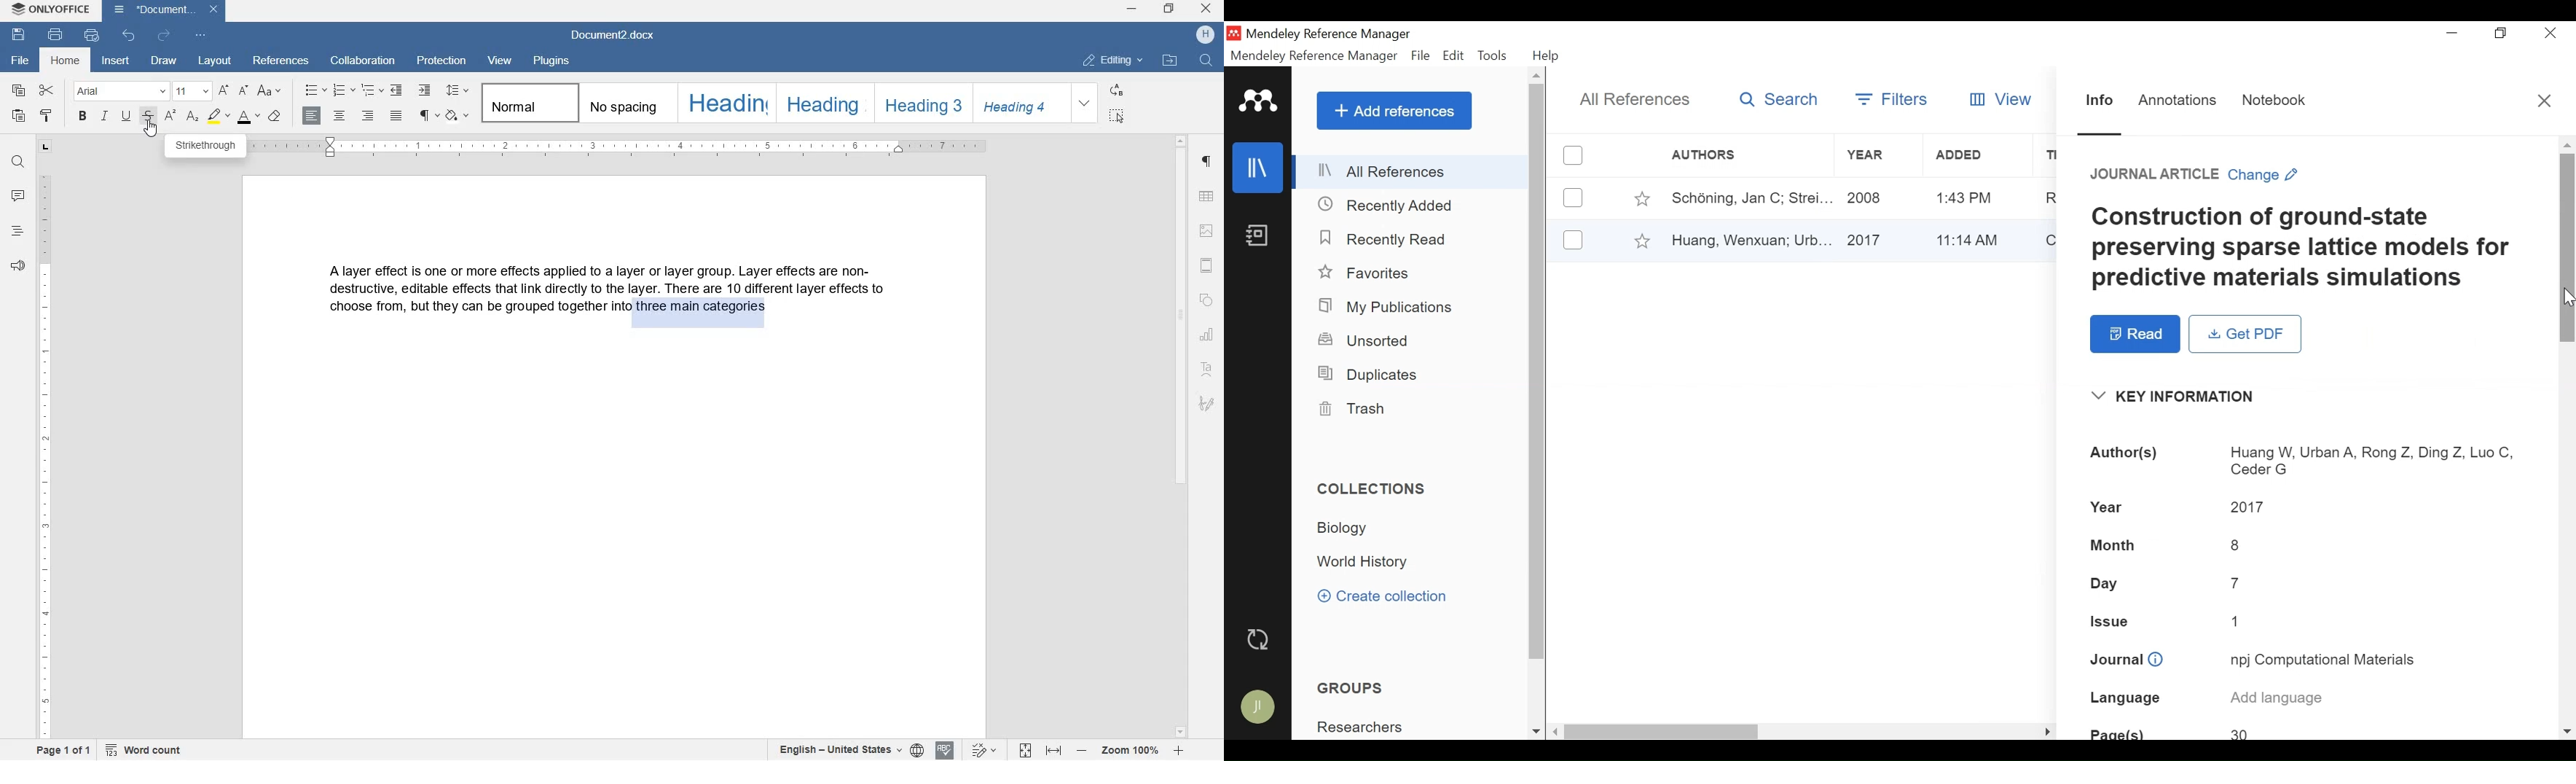  I want to click on Mendeley Desktop Icon, so click(1233, 33).